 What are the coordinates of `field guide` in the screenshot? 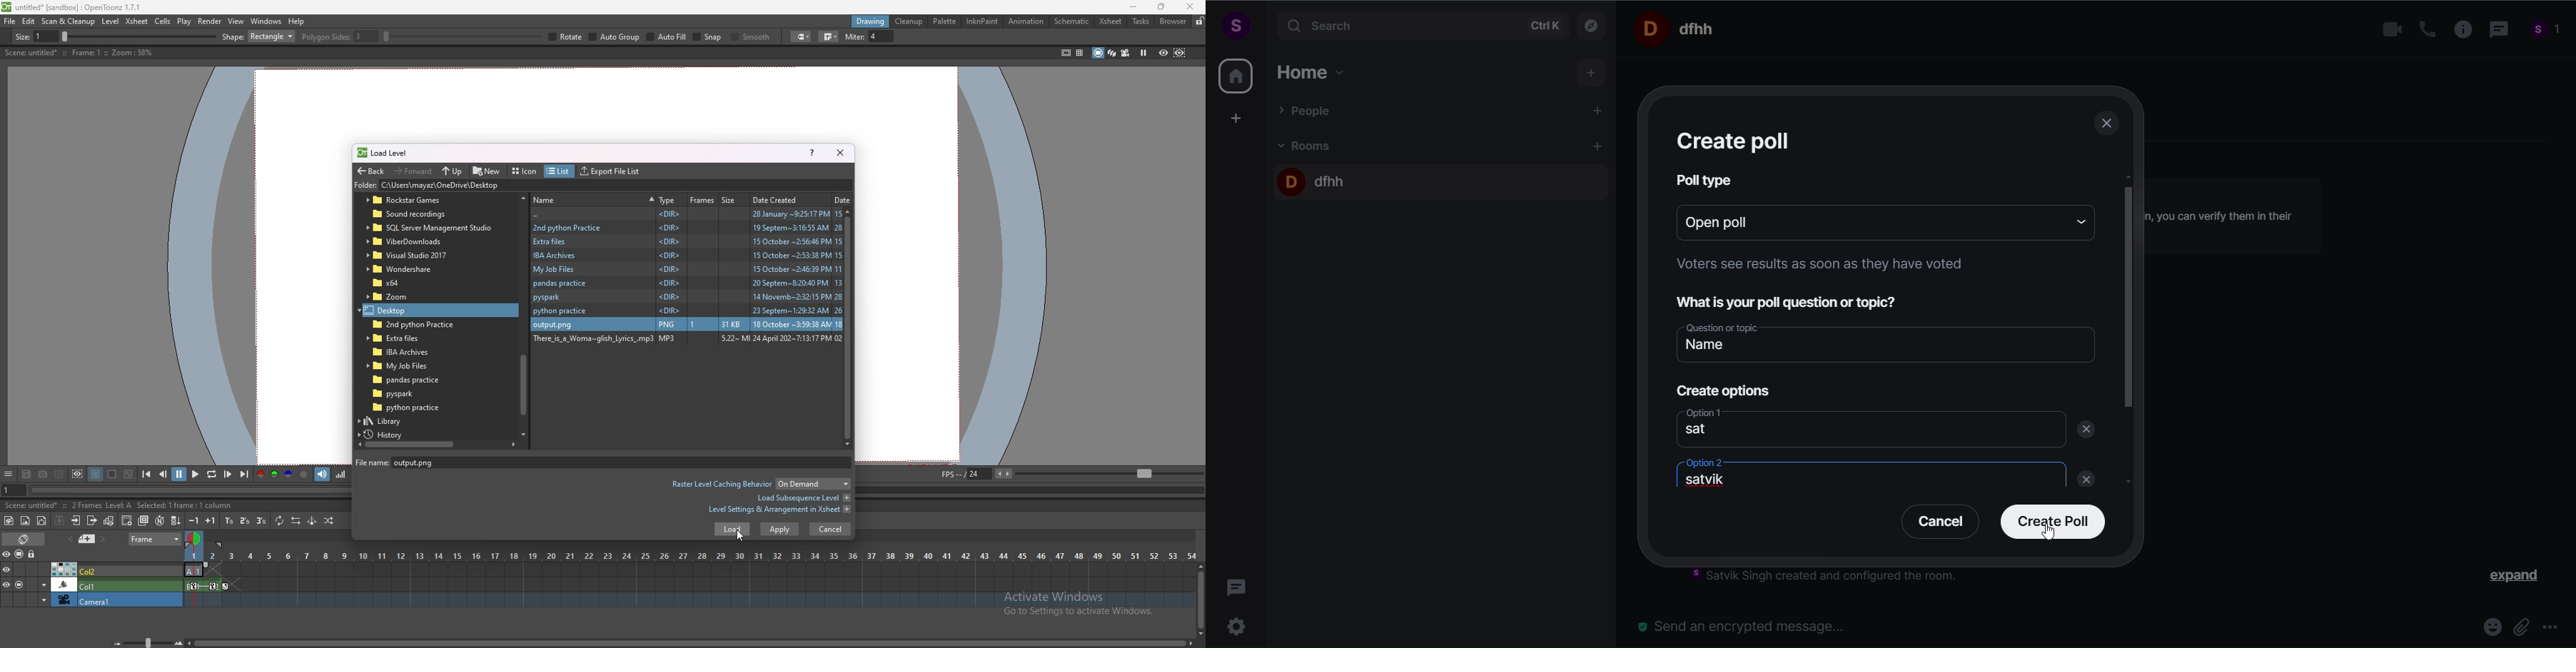 It's located at (1080, 53).